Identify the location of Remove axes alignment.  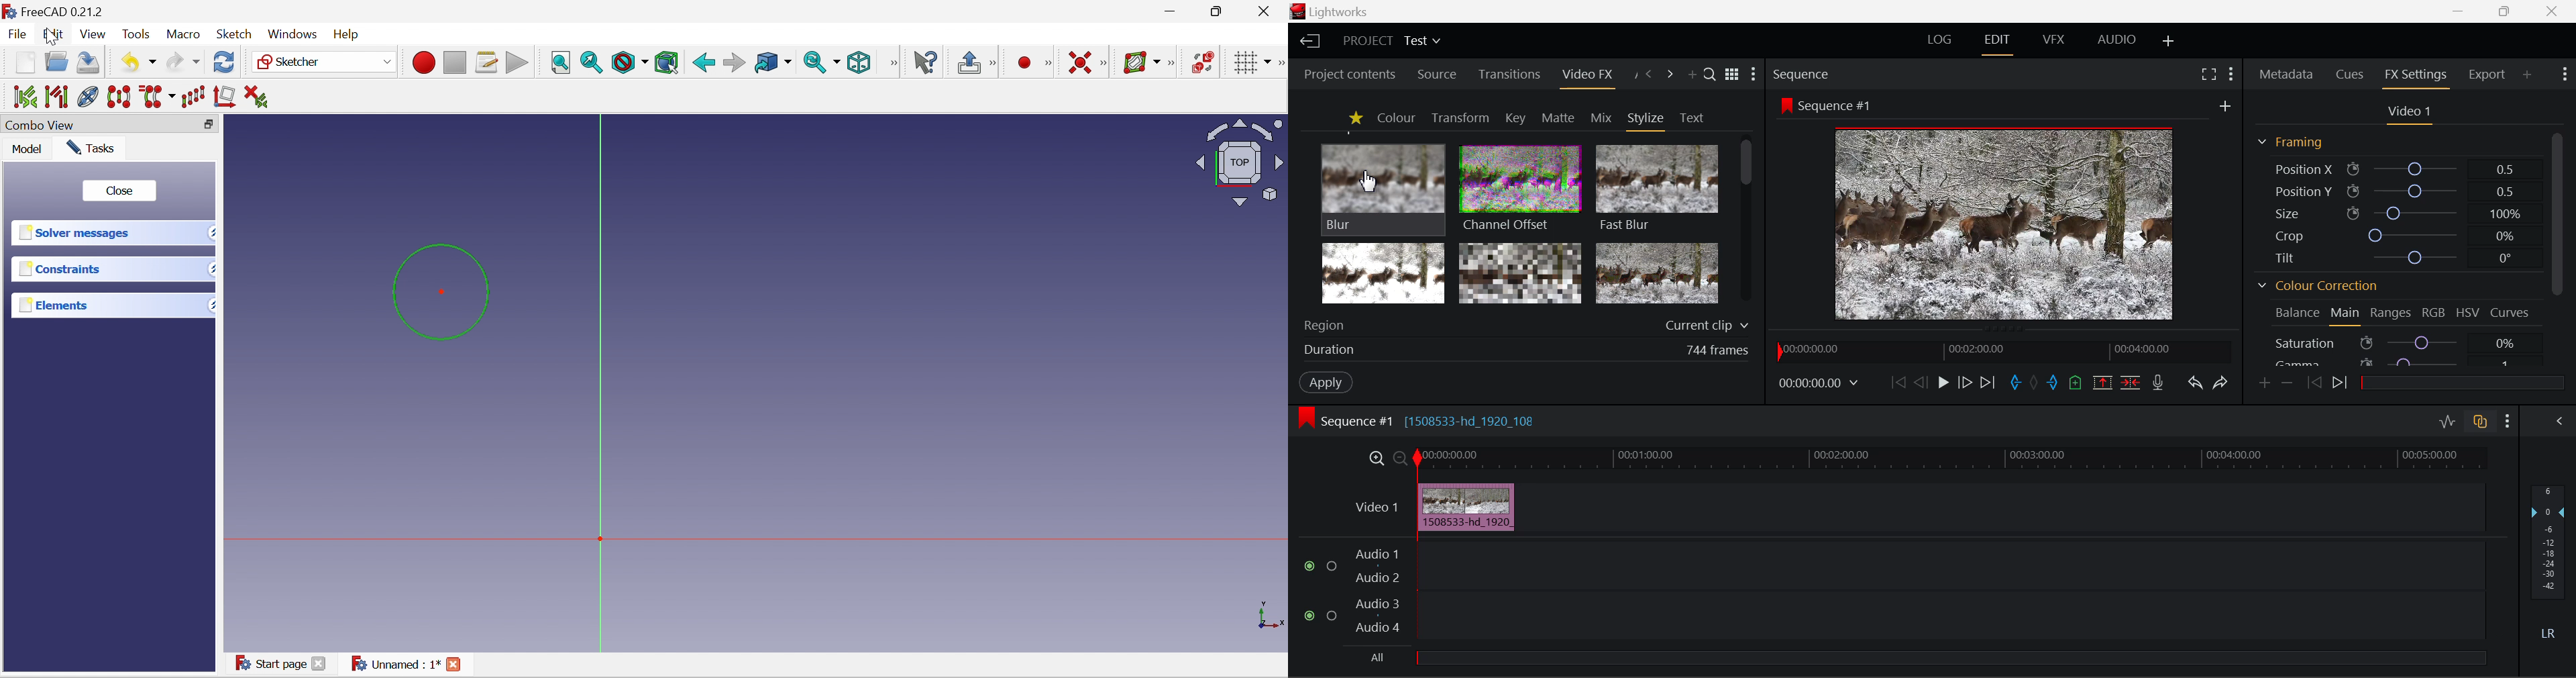
(225, 95).